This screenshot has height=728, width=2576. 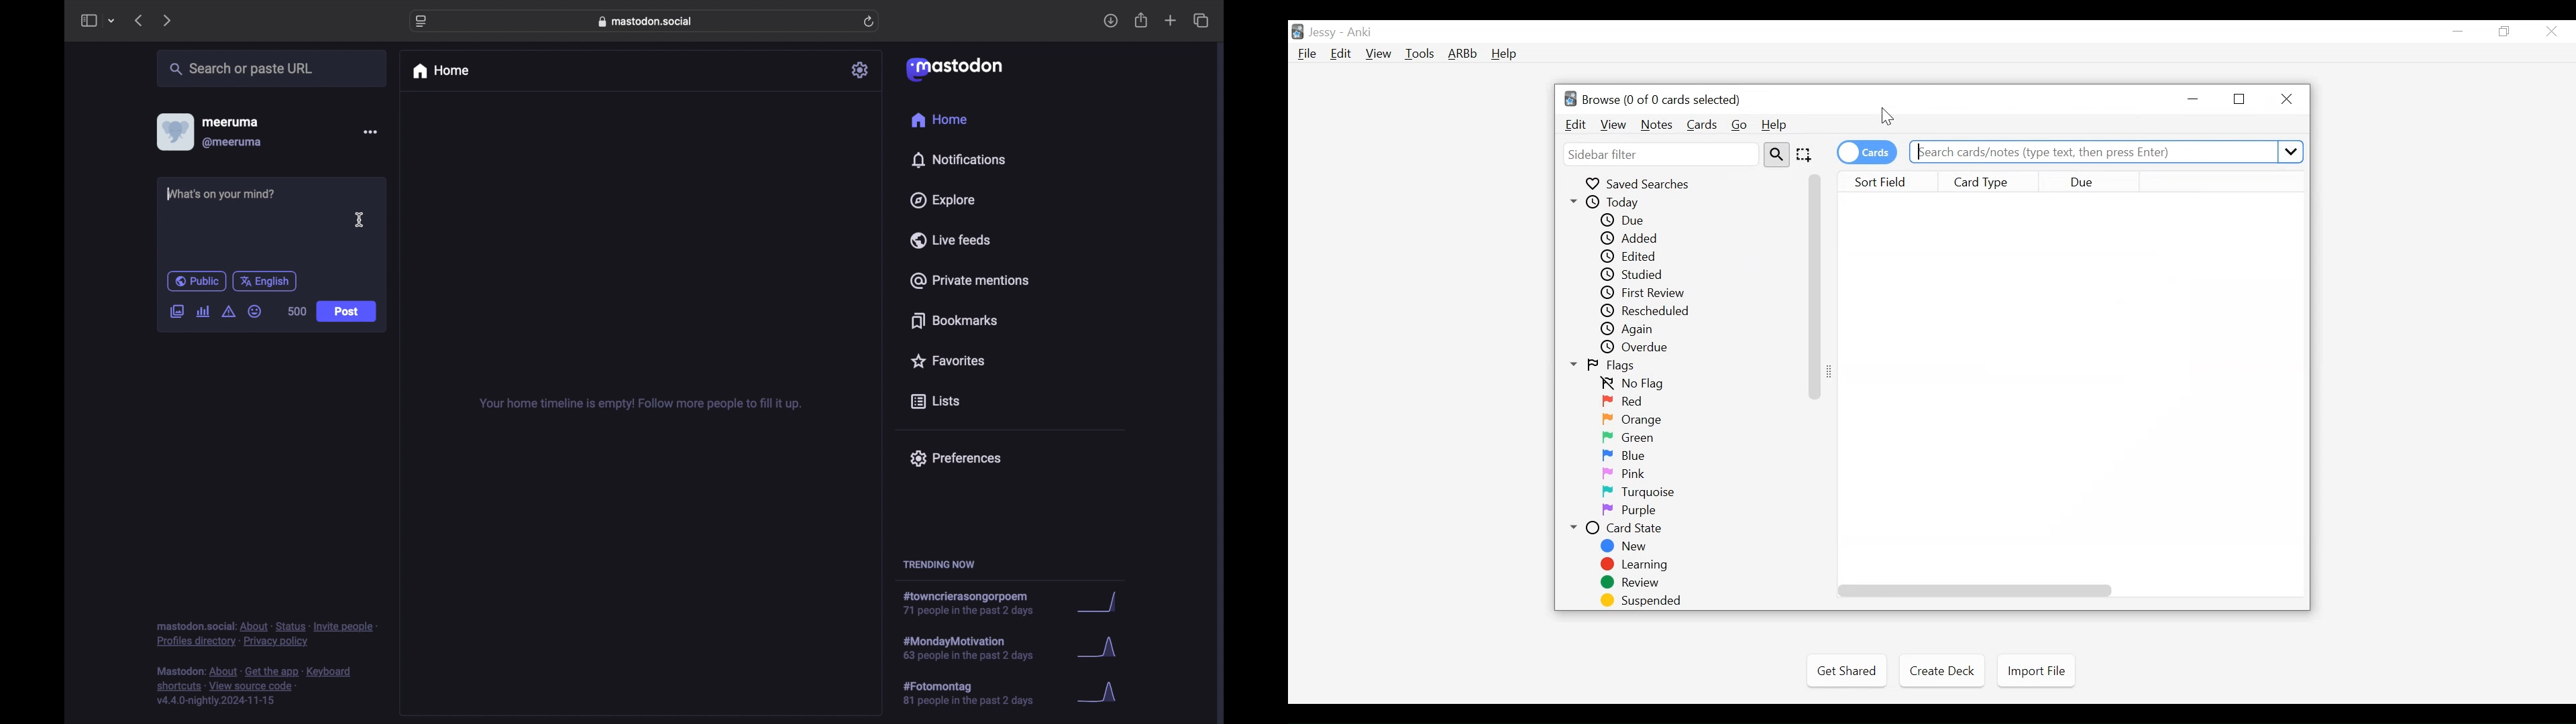 What do you see at coordinates (1628, 474) in the screenshot?
I see `Pink` at bounding box center [1628, 474].